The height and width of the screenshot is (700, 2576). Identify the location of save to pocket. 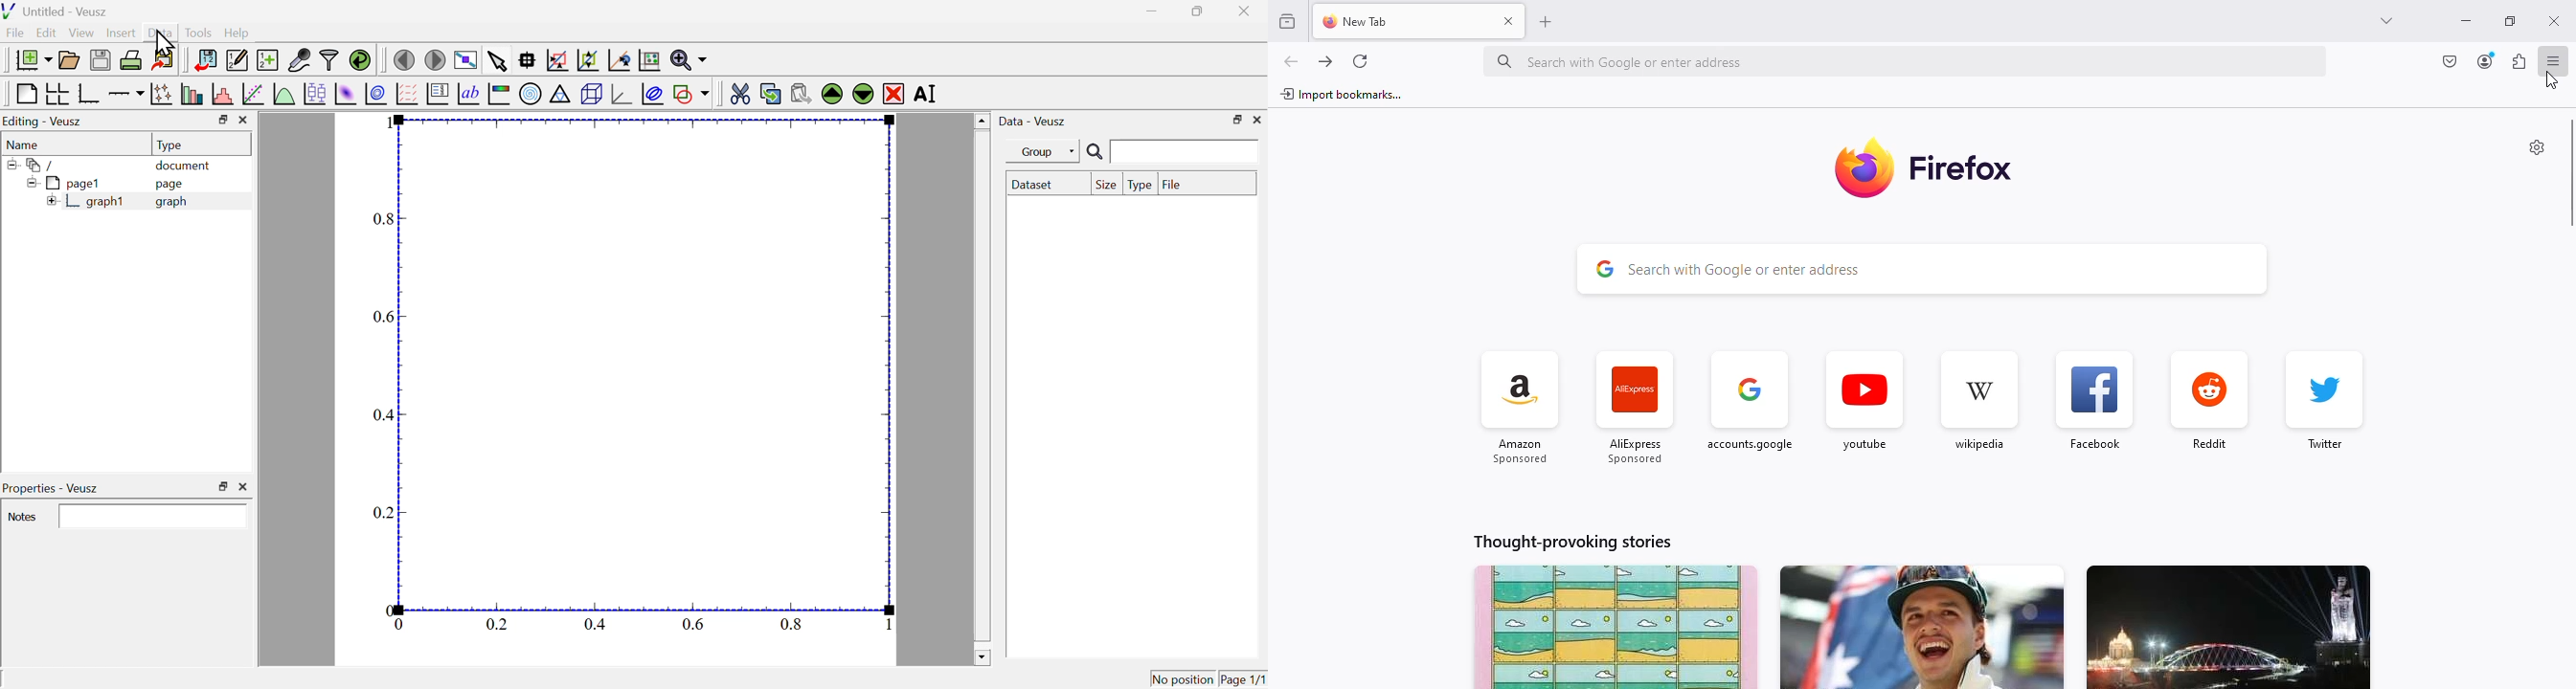
(2451, 61).